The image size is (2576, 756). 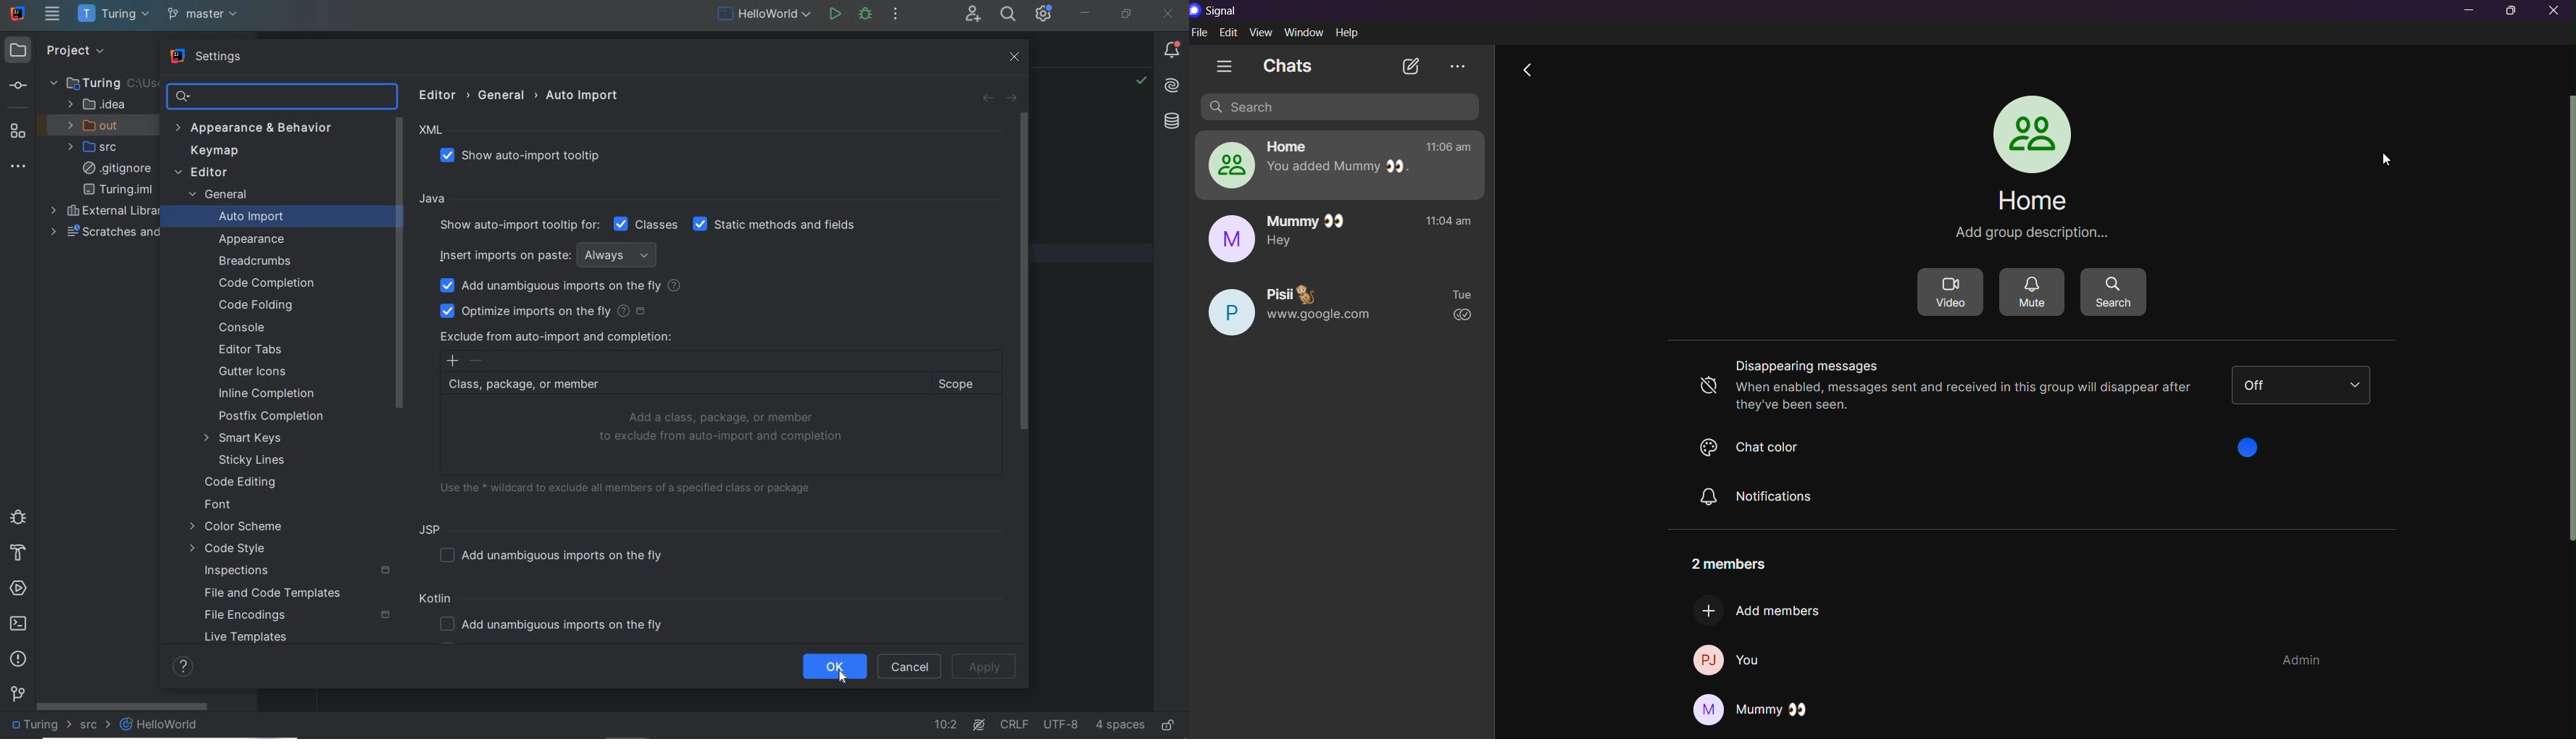 I want to click on problems, so click(x=18, y=658).